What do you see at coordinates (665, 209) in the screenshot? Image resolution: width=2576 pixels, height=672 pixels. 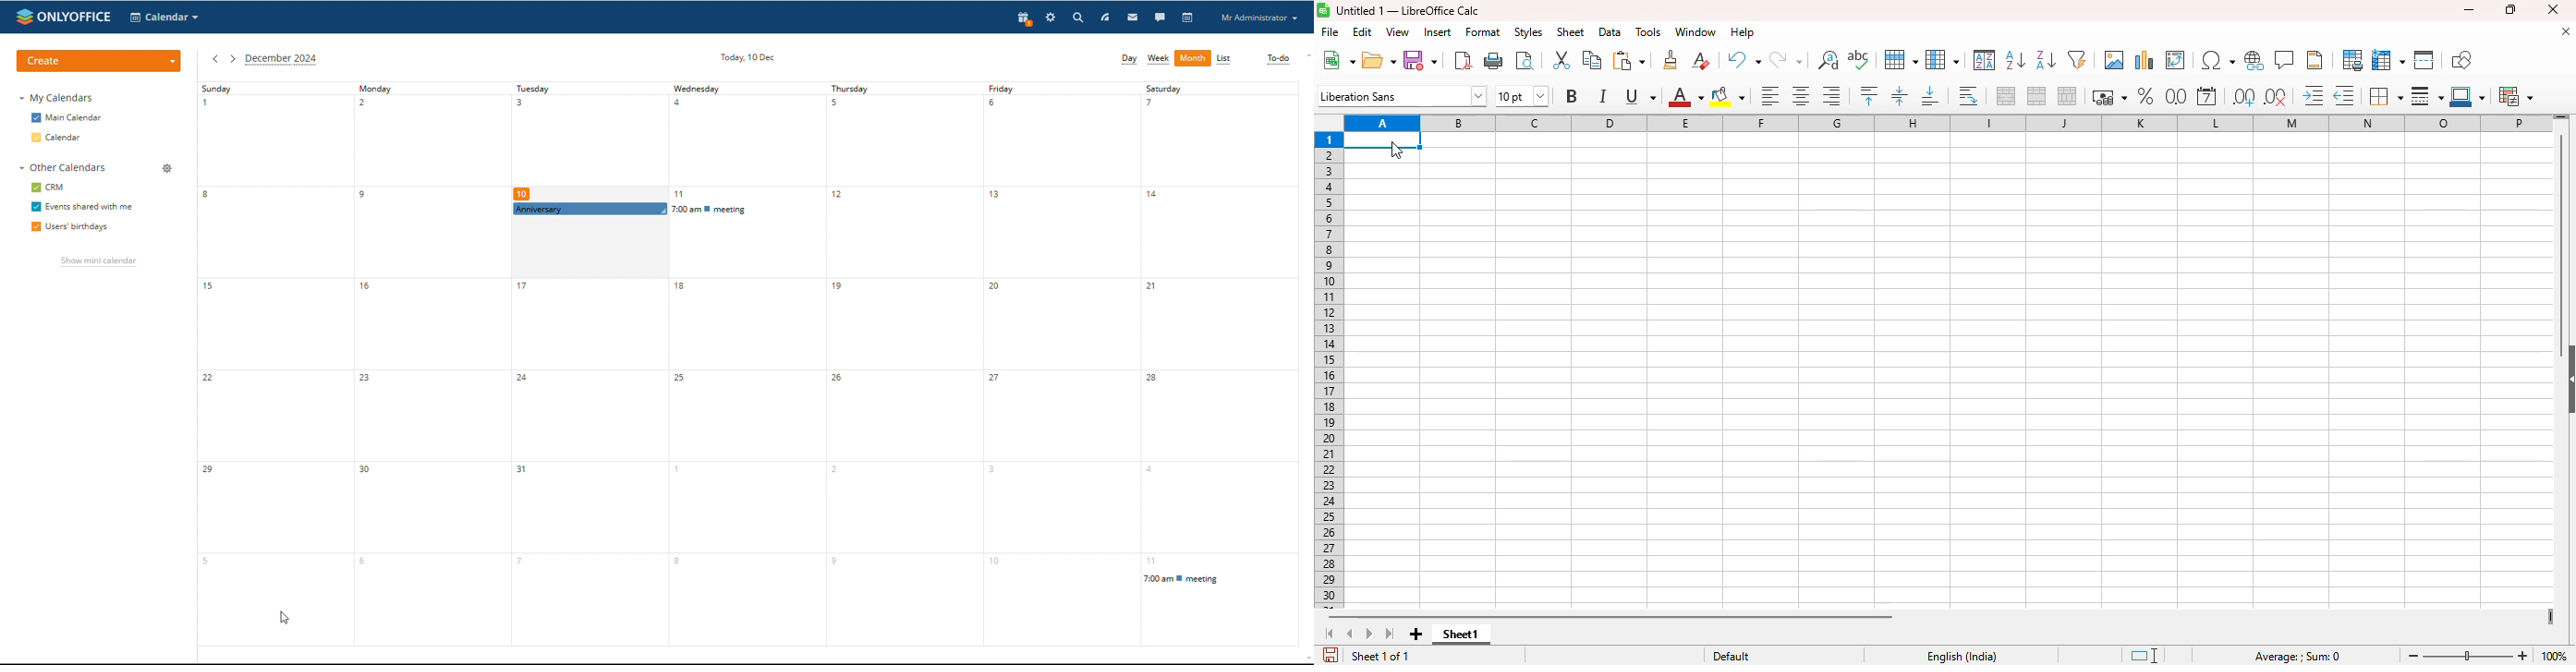 I see `scheduled events` at bounding box center [665, 209].